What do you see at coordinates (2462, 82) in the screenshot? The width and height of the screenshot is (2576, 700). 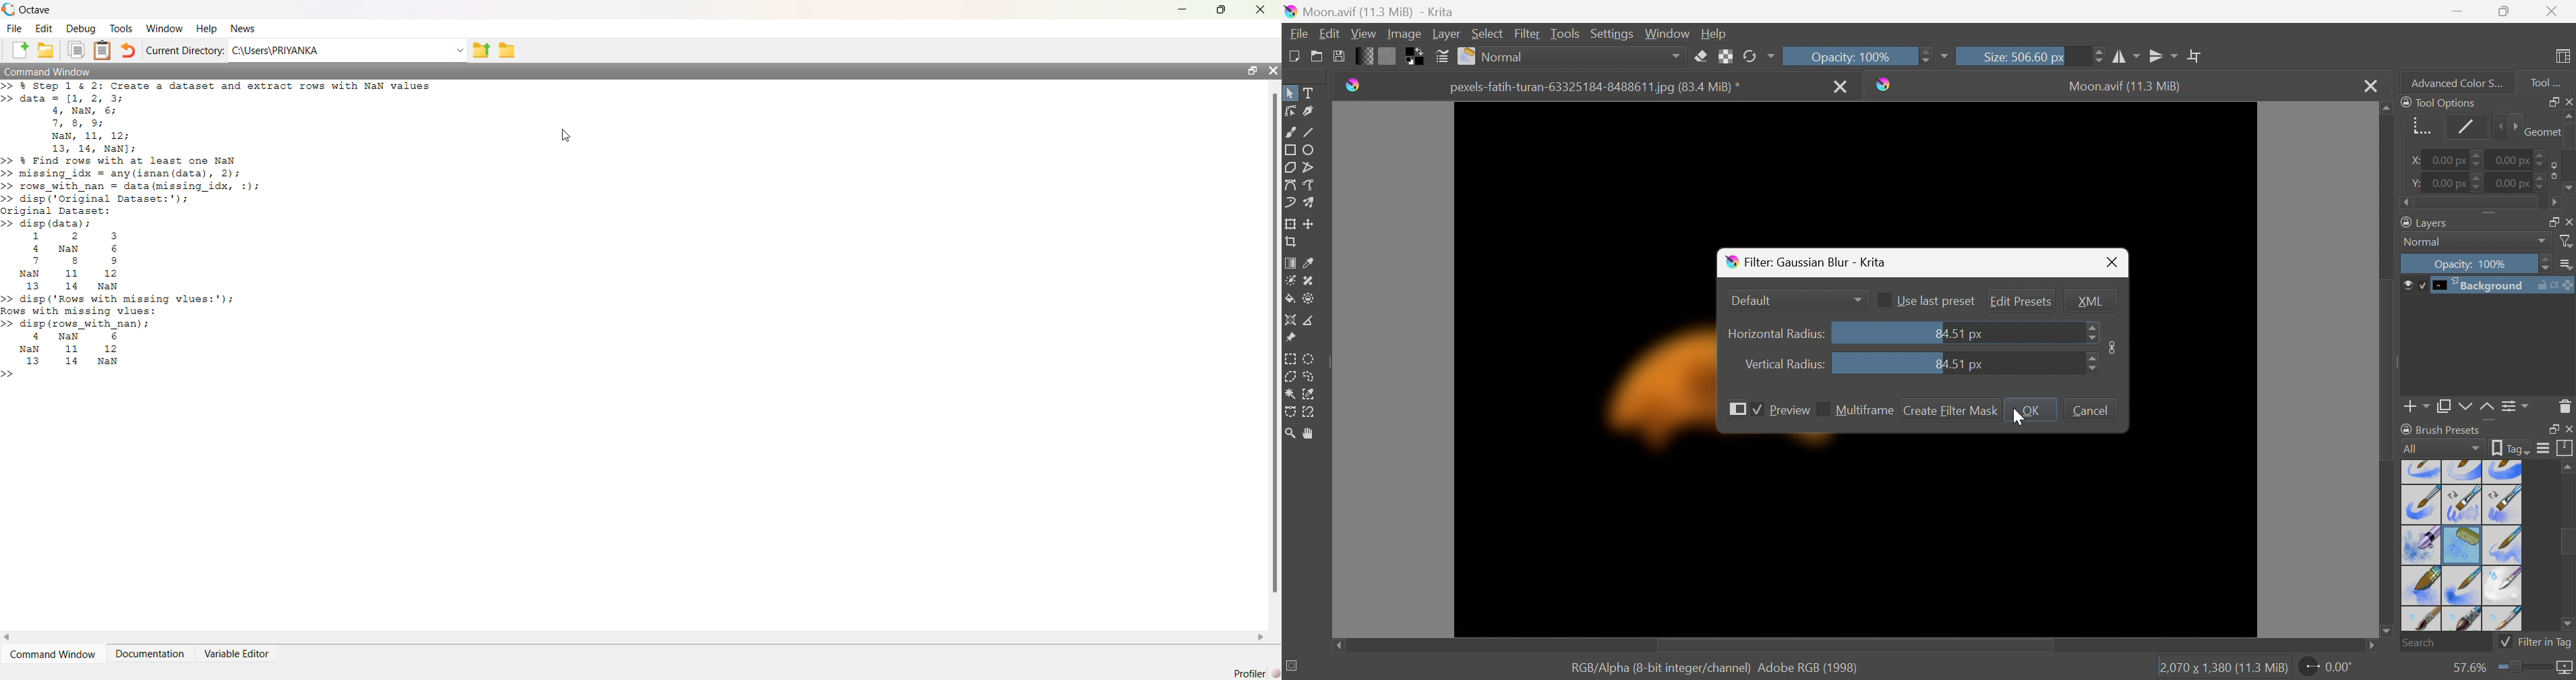 I see `Advanced color` at bounding box center [2462, 82].